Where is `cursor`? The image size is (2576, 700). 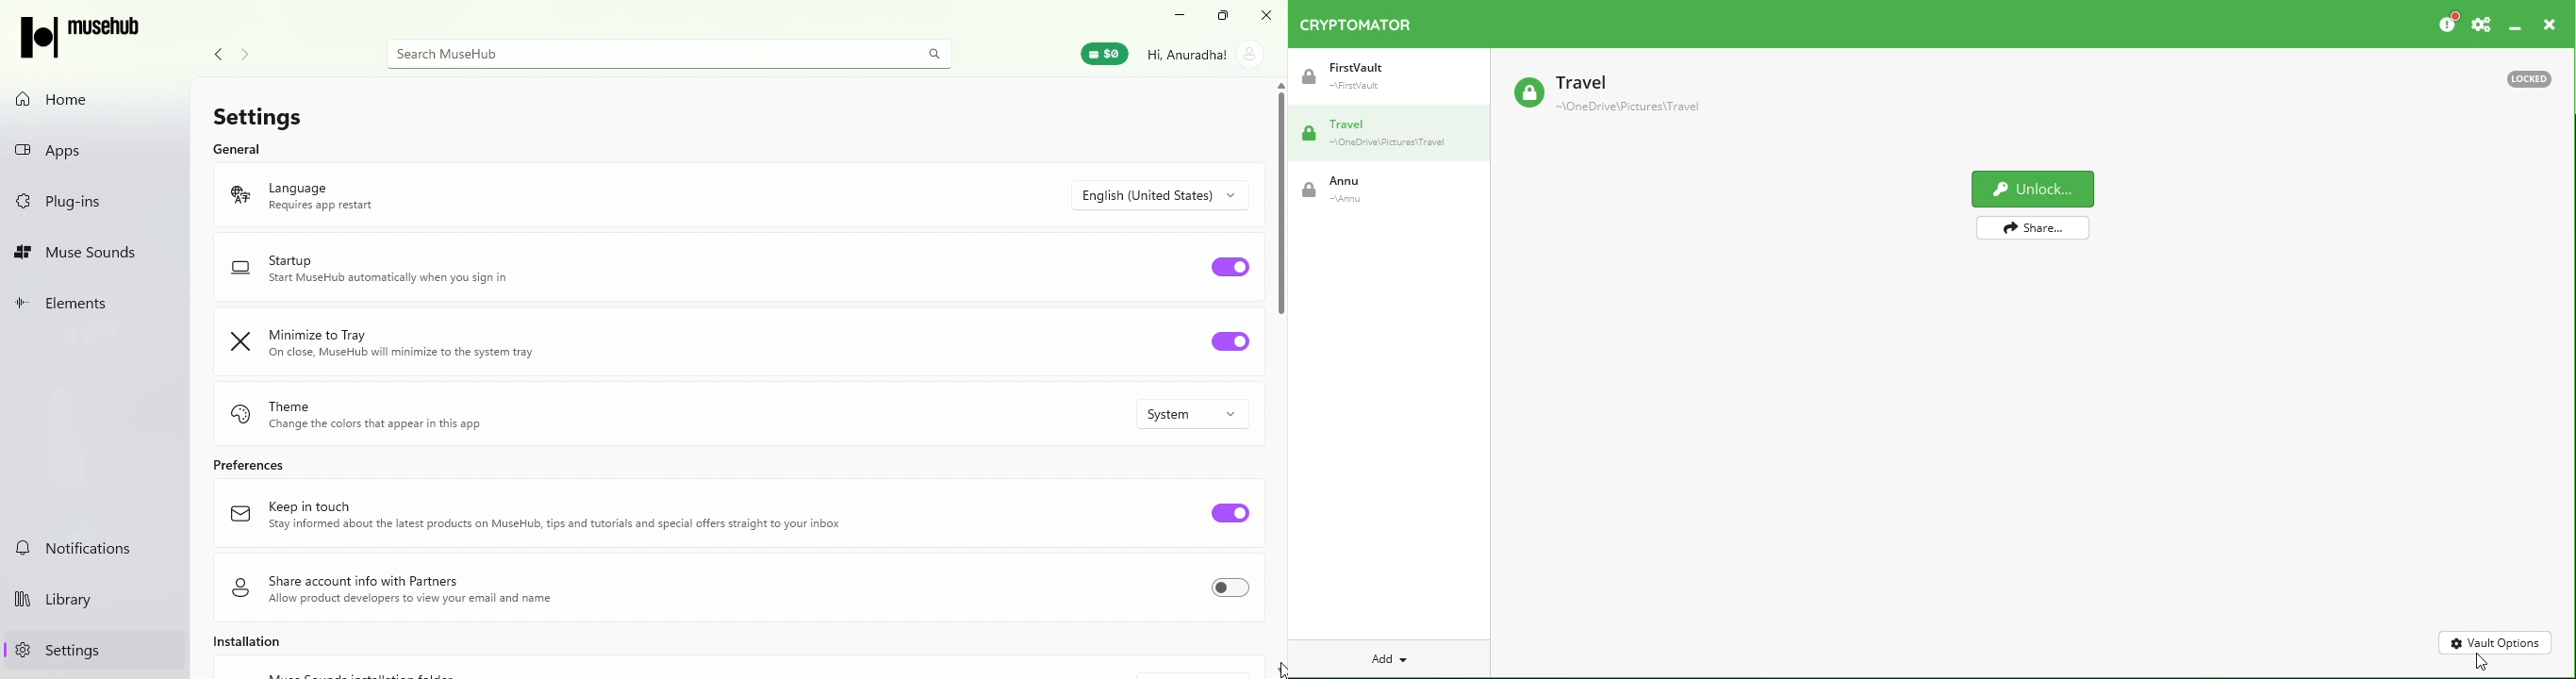
cursor is located at coordinates (1279, 669).